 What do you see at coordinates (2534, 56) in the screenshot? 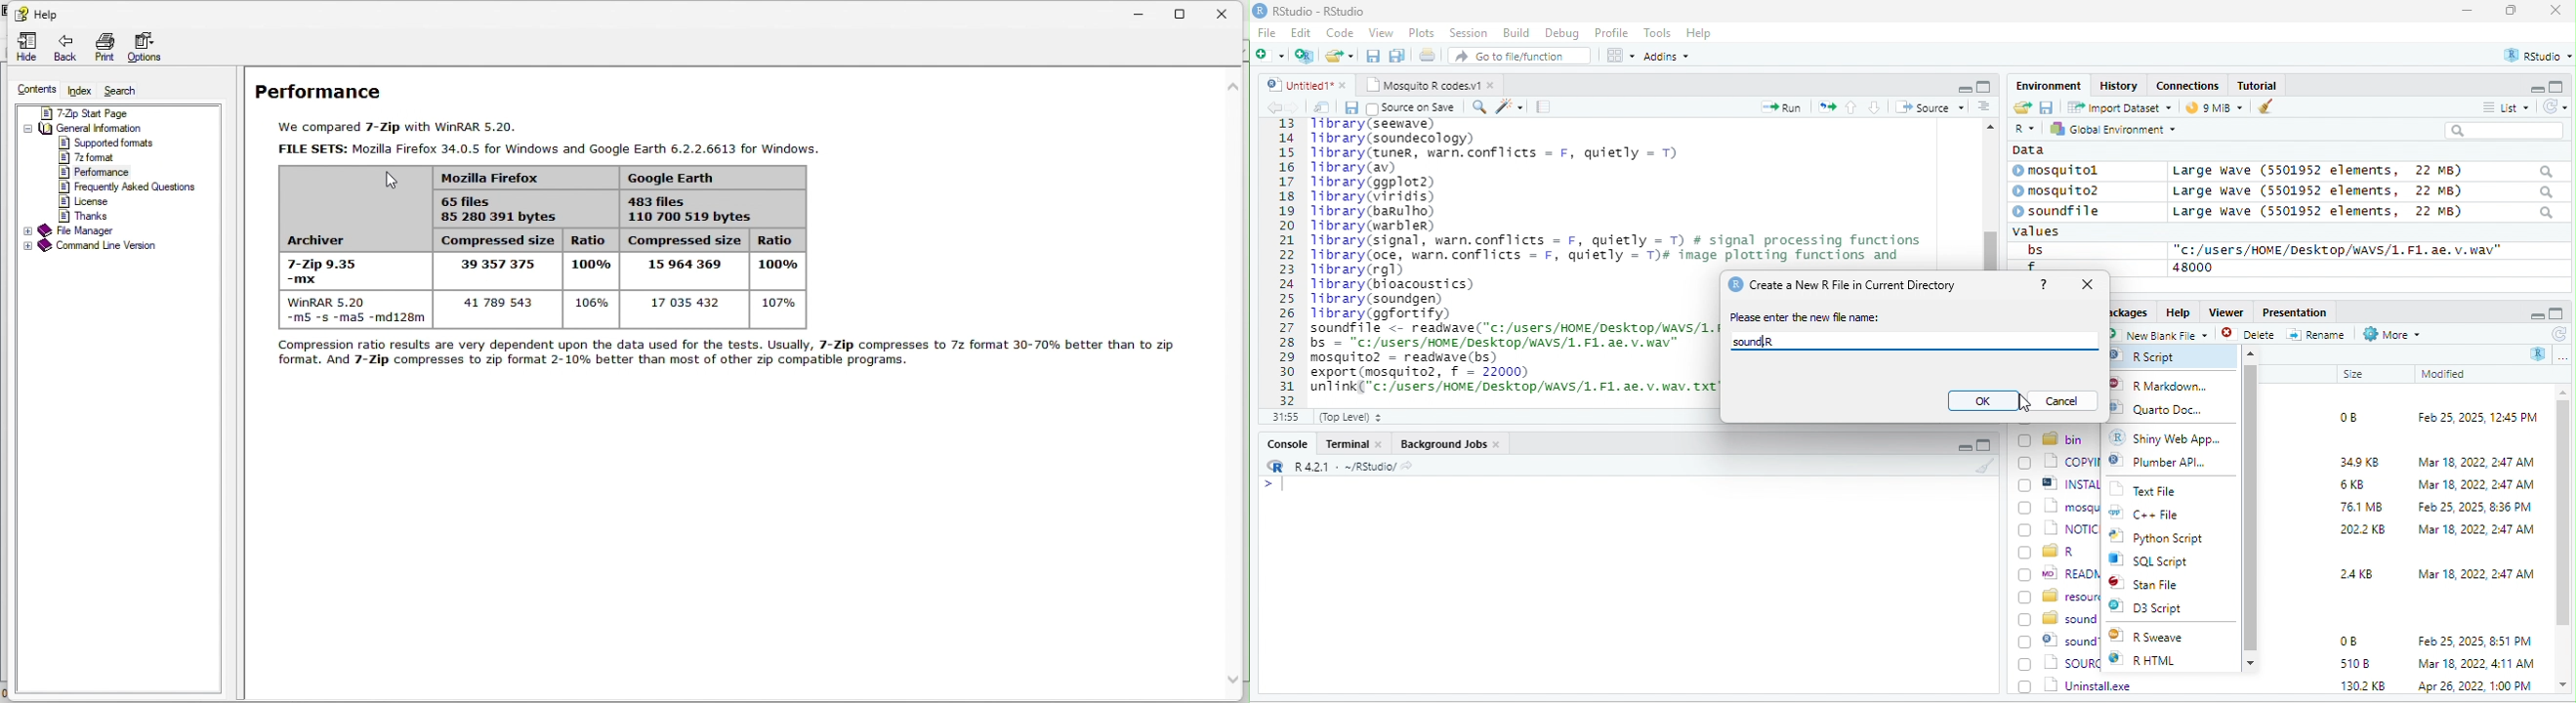
I see `rstudio` at bounding box center [2534, 56].